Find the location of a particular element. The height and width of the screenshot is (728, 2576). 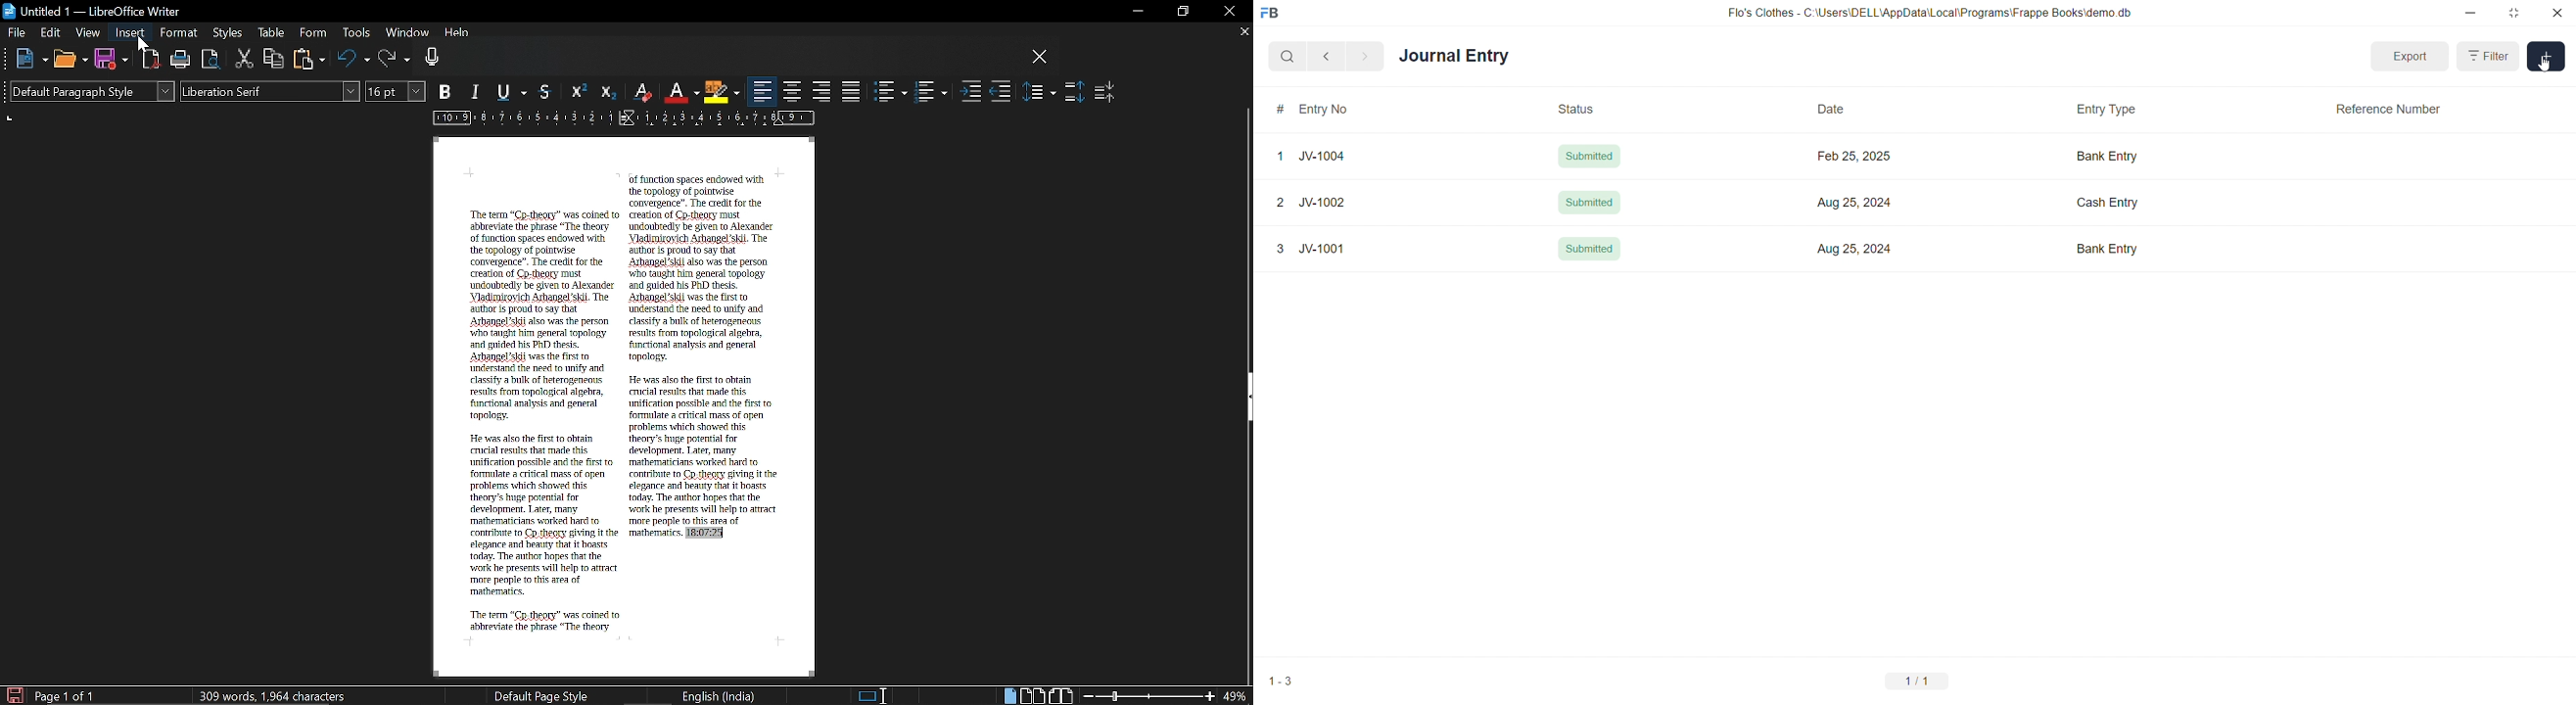

Ruler is located at coordinates (620, 119).